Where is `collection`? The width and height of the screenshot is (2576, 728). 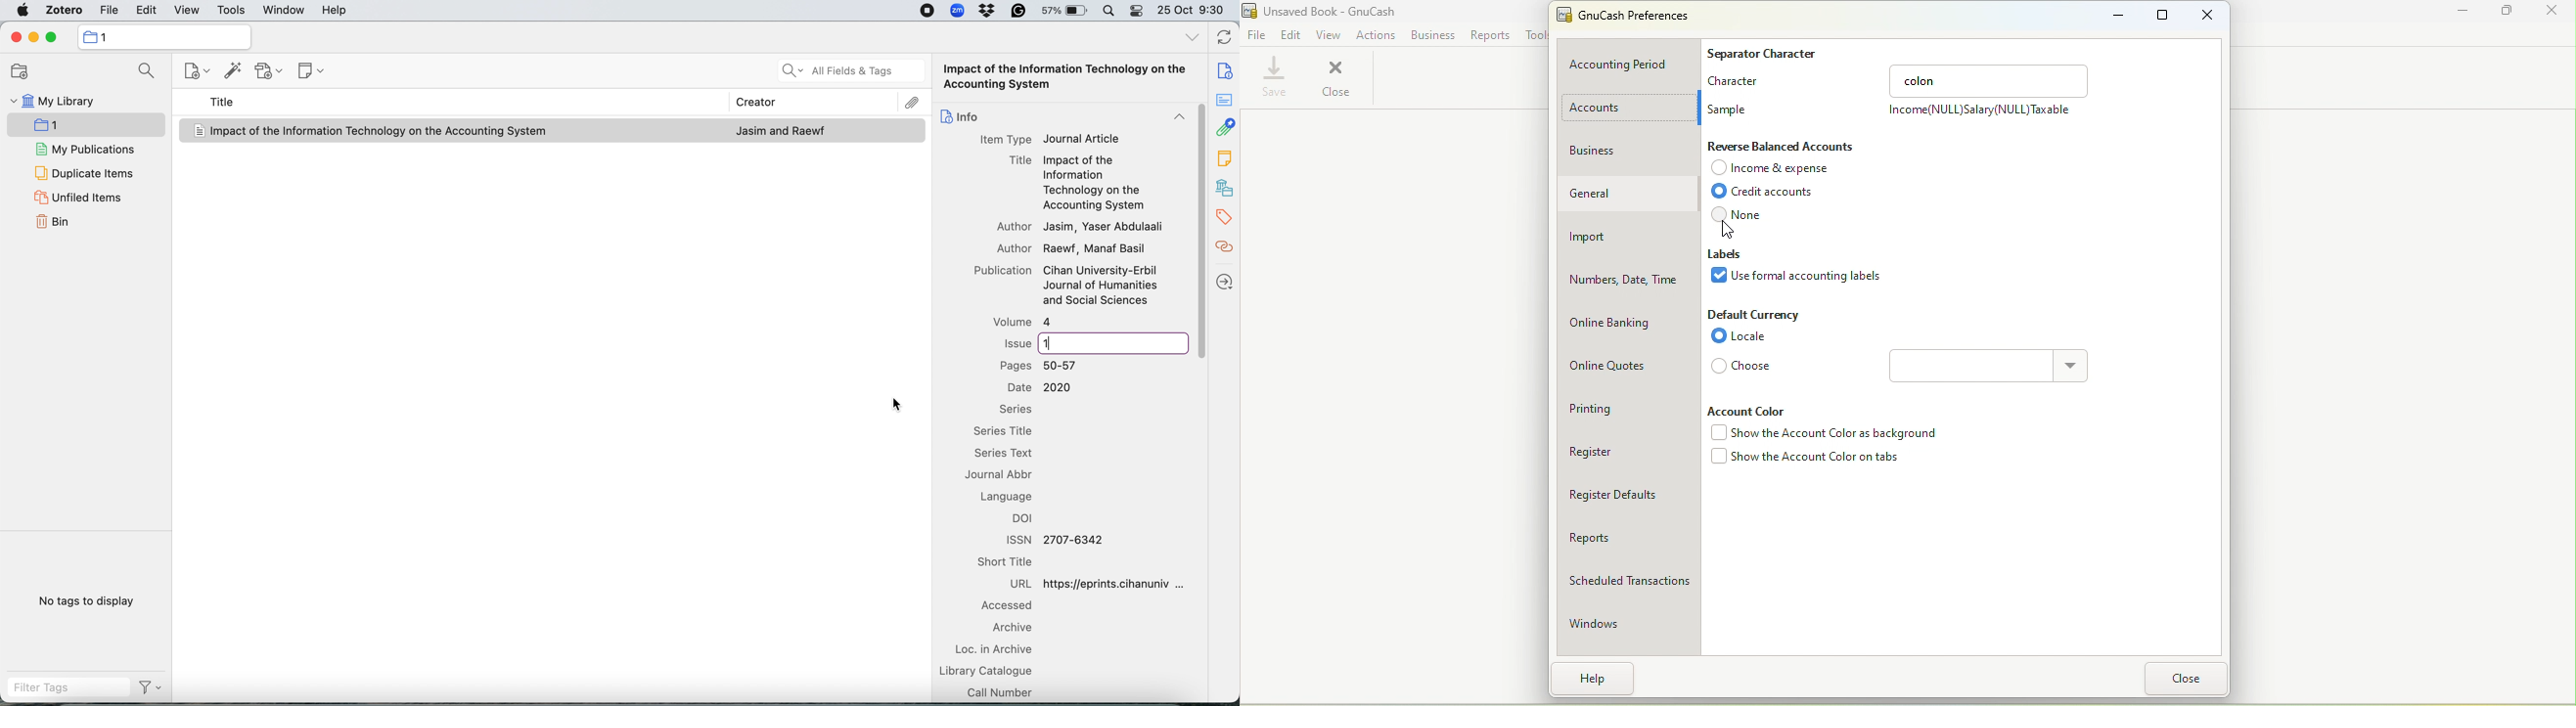
collection is located at coordinates (65, 123).